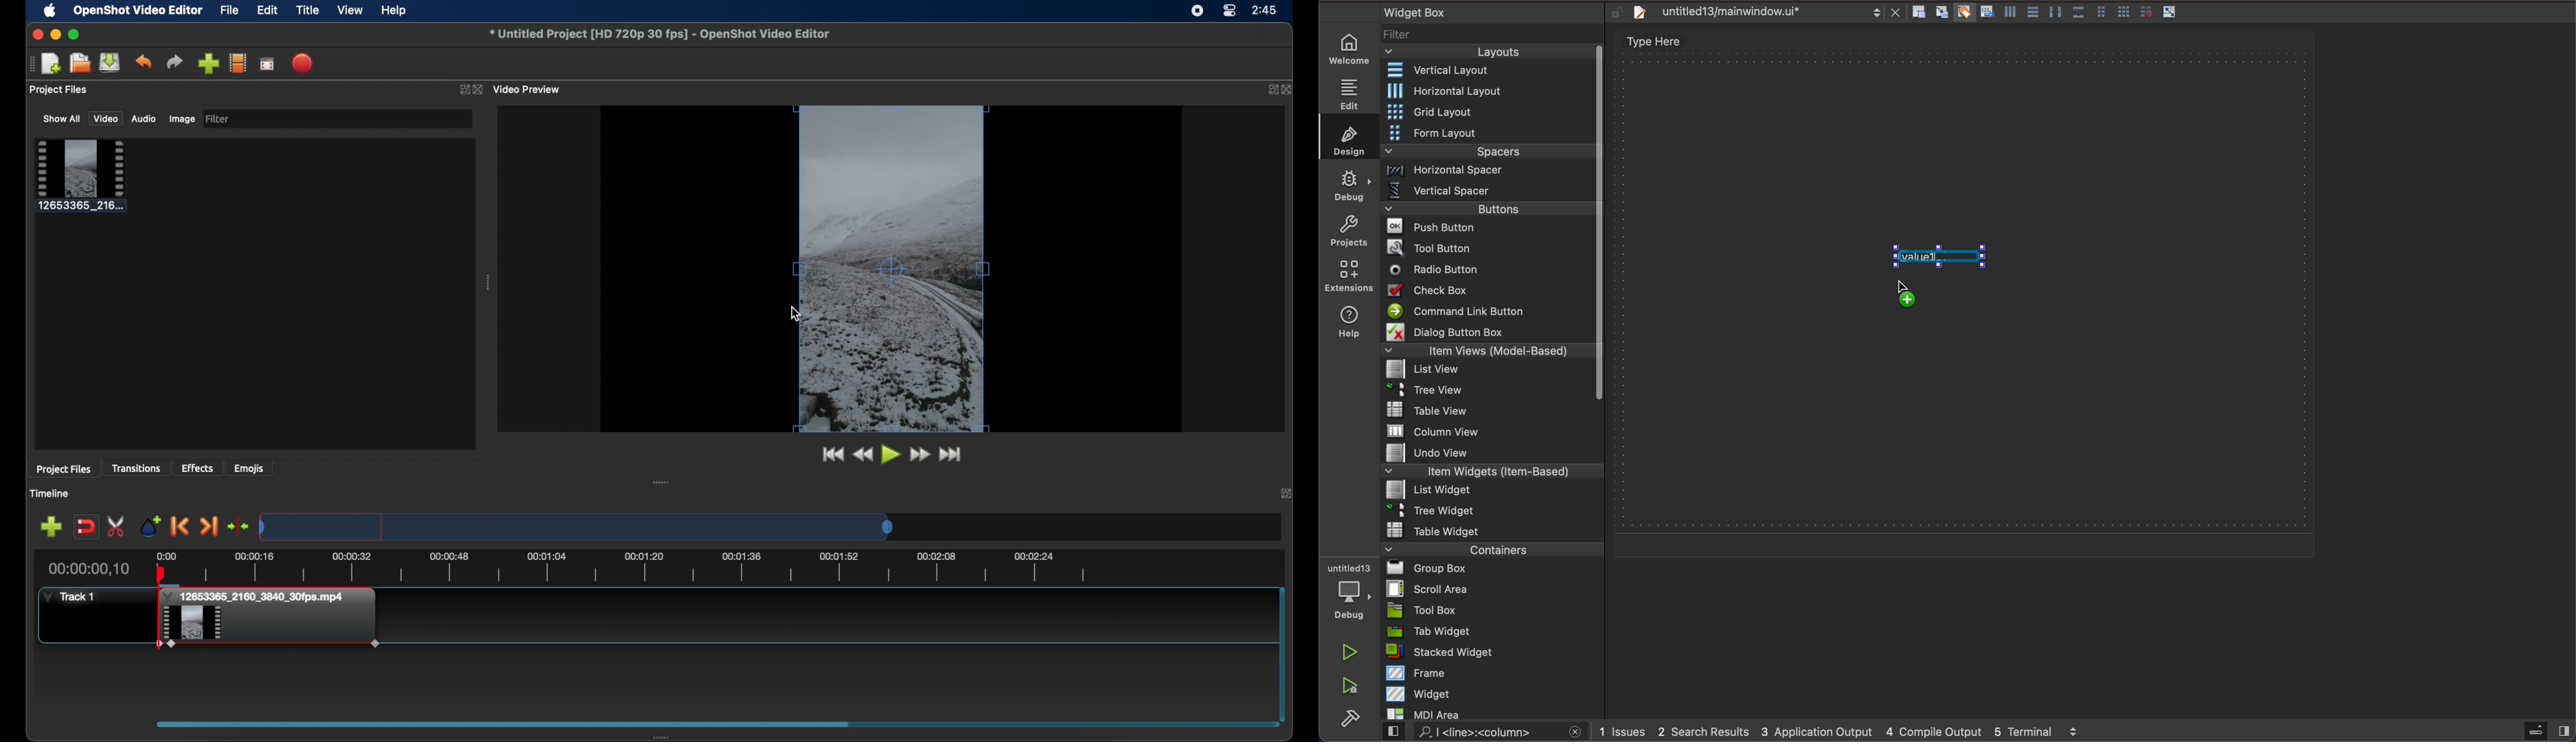 This screenshot has width=2576, height=756. What do you see at coordinates (144, 62) in the screenshot?
I see `undo` at bounding box center [144, 62].